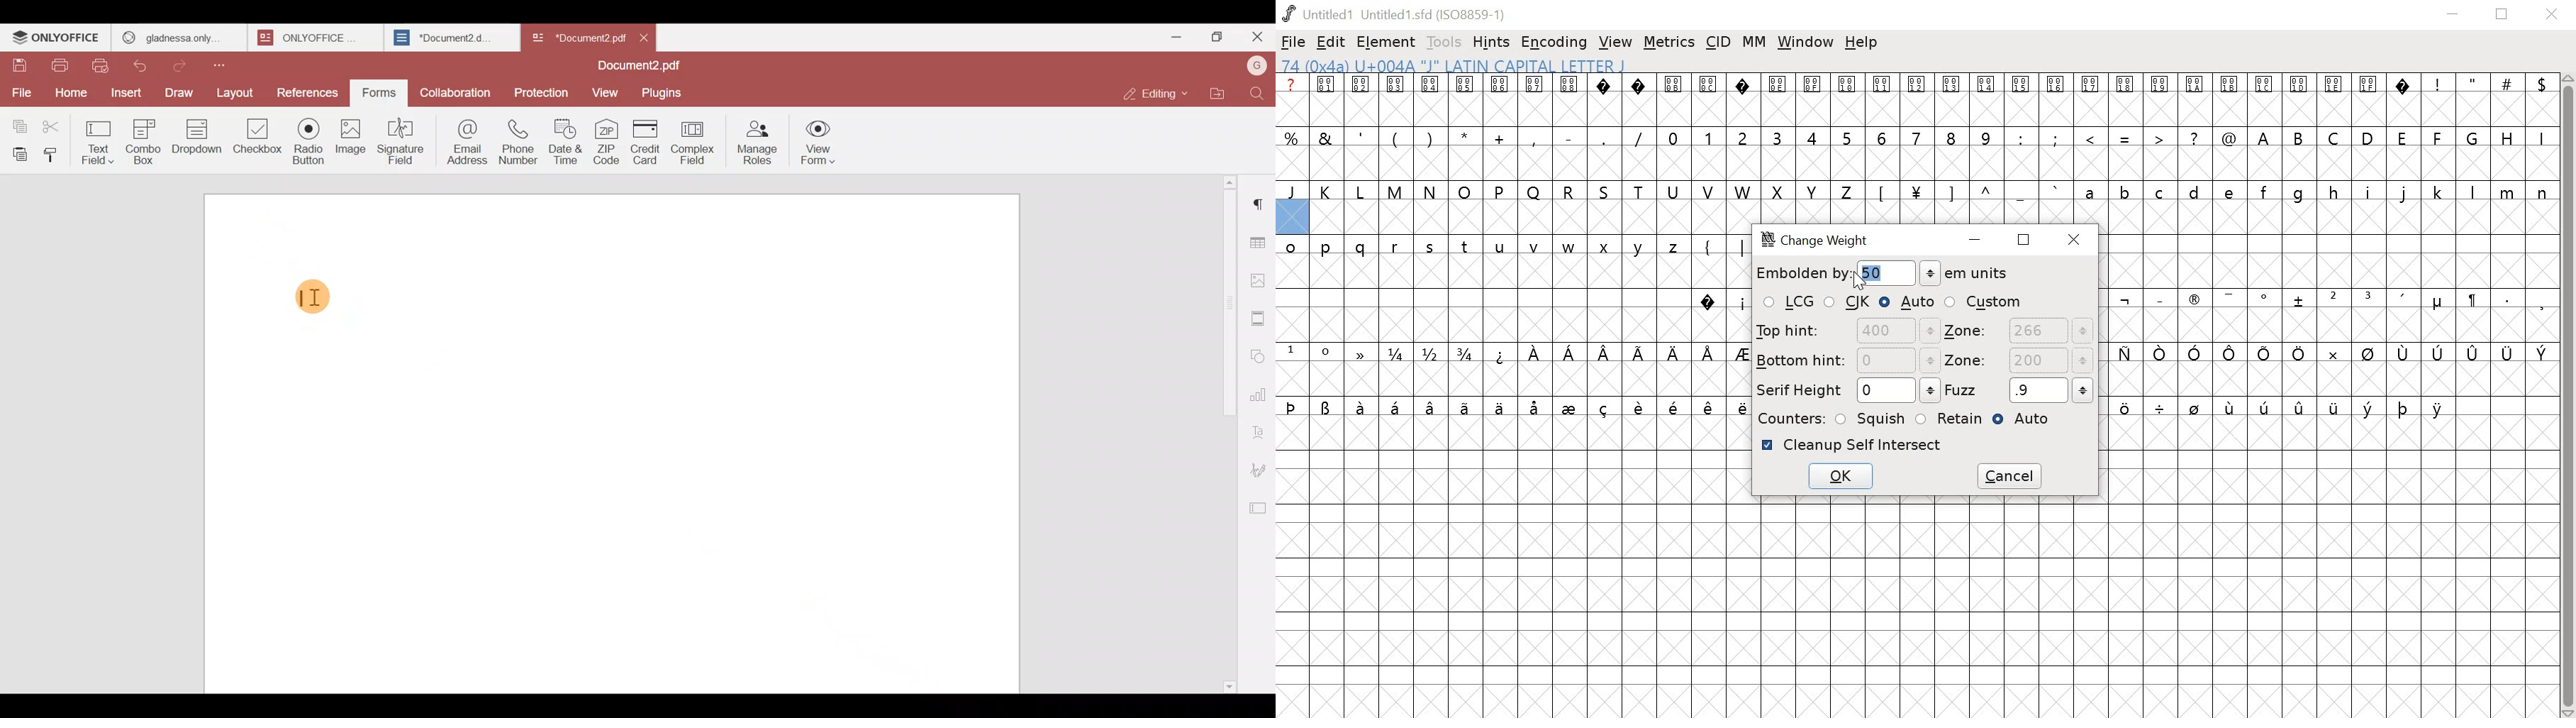 This screenshot has width=2576, height=728. What do you see at coordinates (1719, 41) in the screenshot?
I see `CID` at bounding box center [1719, 41].